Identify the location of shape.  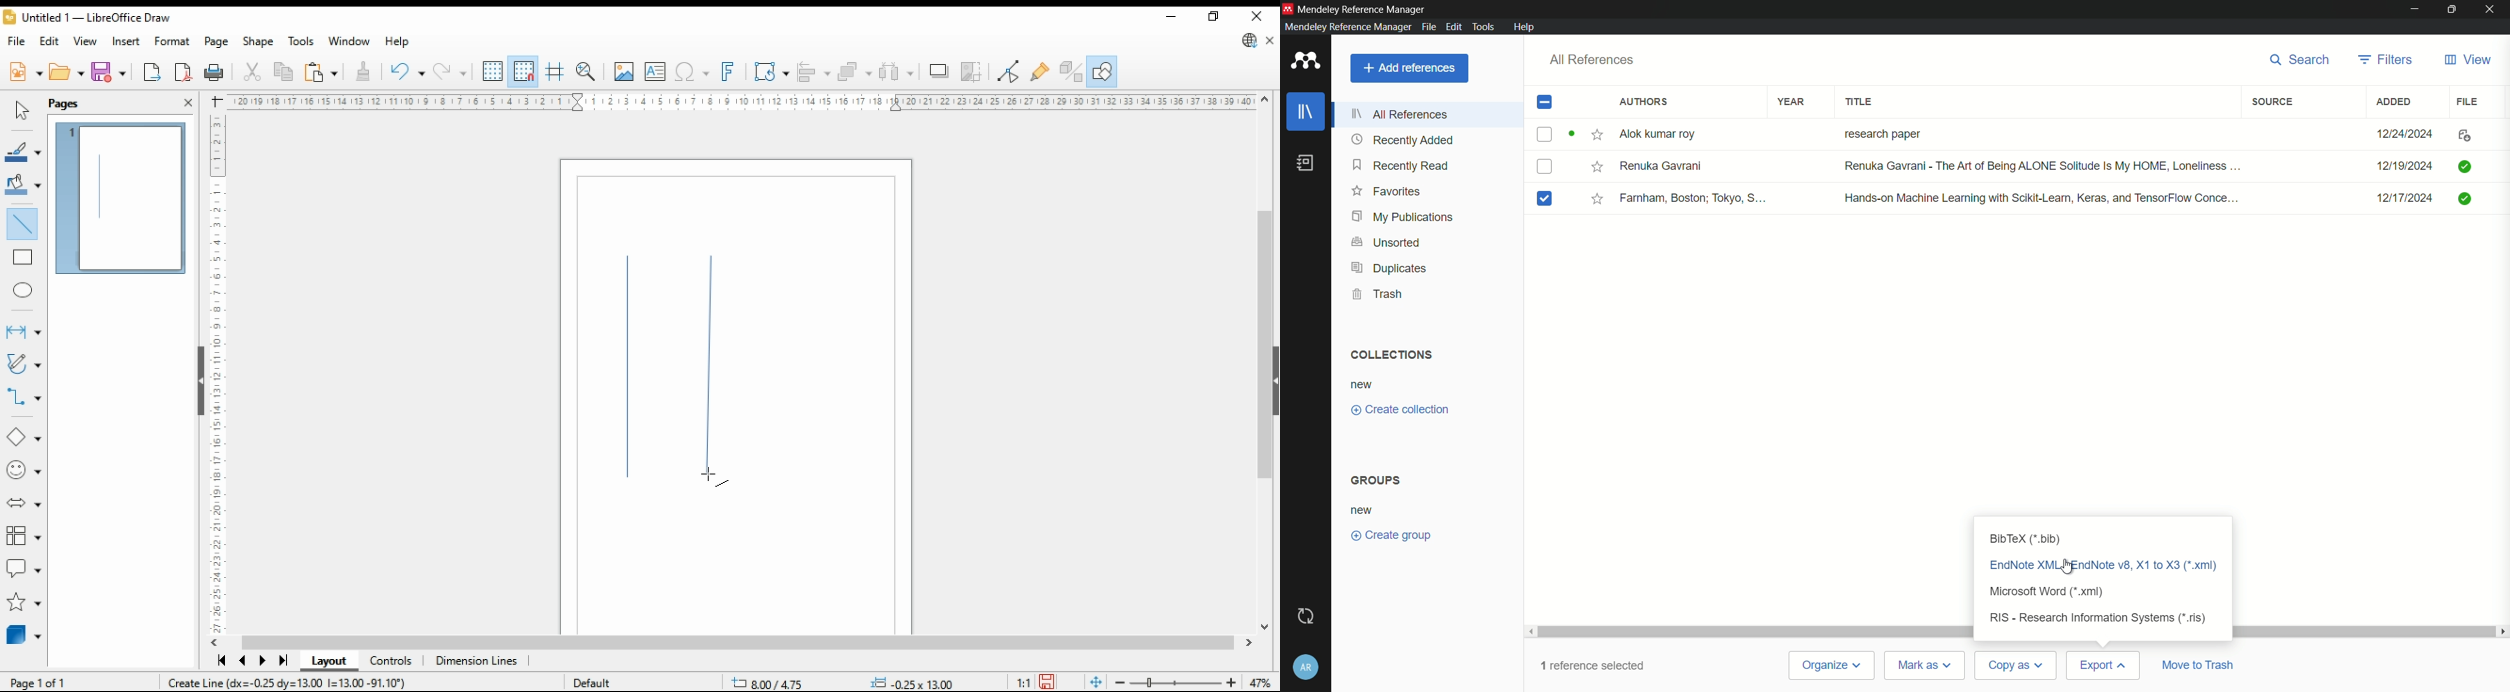
(258, 42).